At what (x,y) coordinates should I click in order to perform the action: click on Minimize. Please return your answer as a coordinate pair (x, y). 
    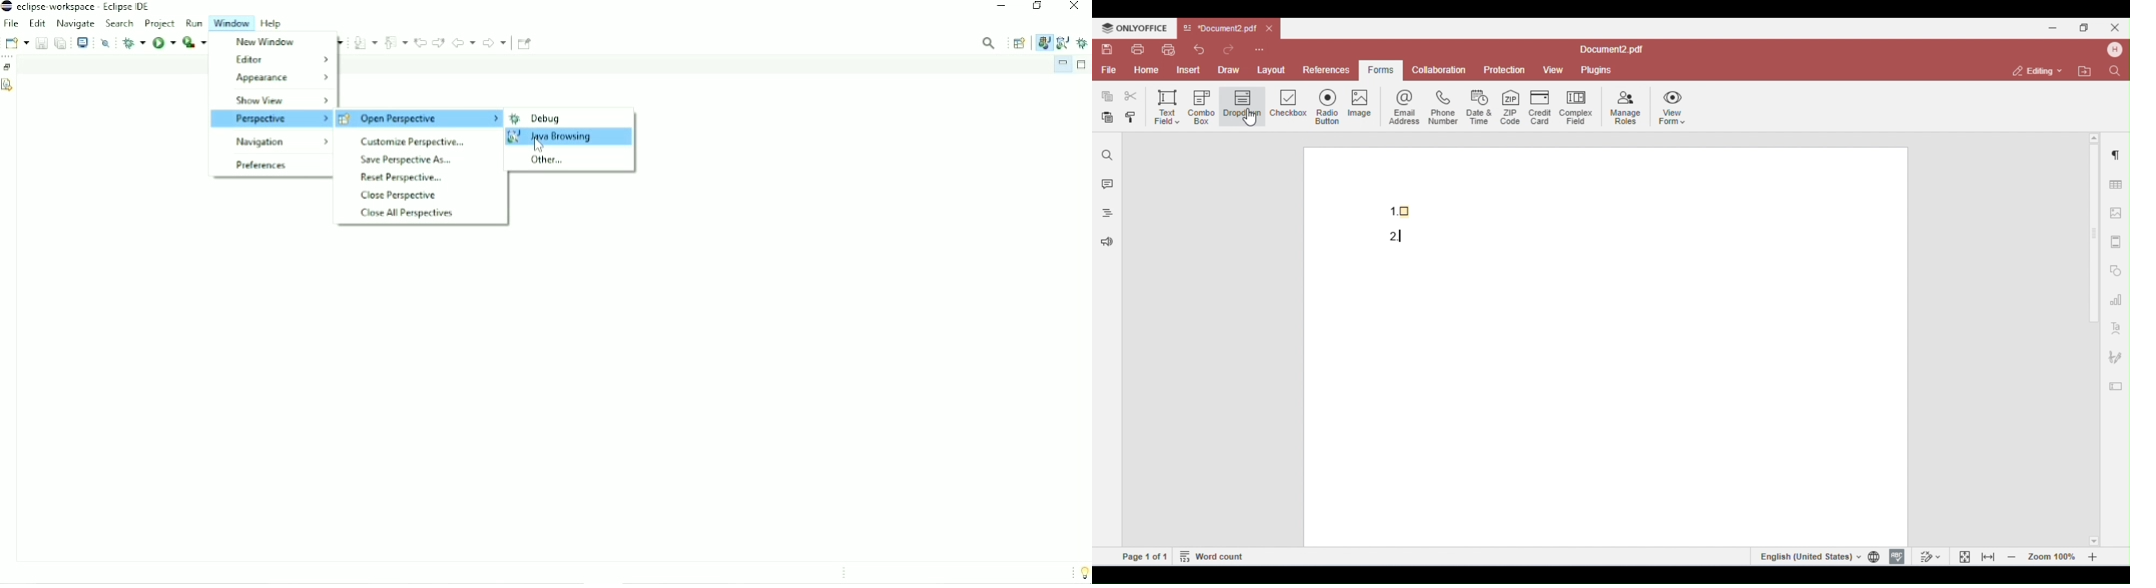
    Looking at the image, I should click on (1062, 64).